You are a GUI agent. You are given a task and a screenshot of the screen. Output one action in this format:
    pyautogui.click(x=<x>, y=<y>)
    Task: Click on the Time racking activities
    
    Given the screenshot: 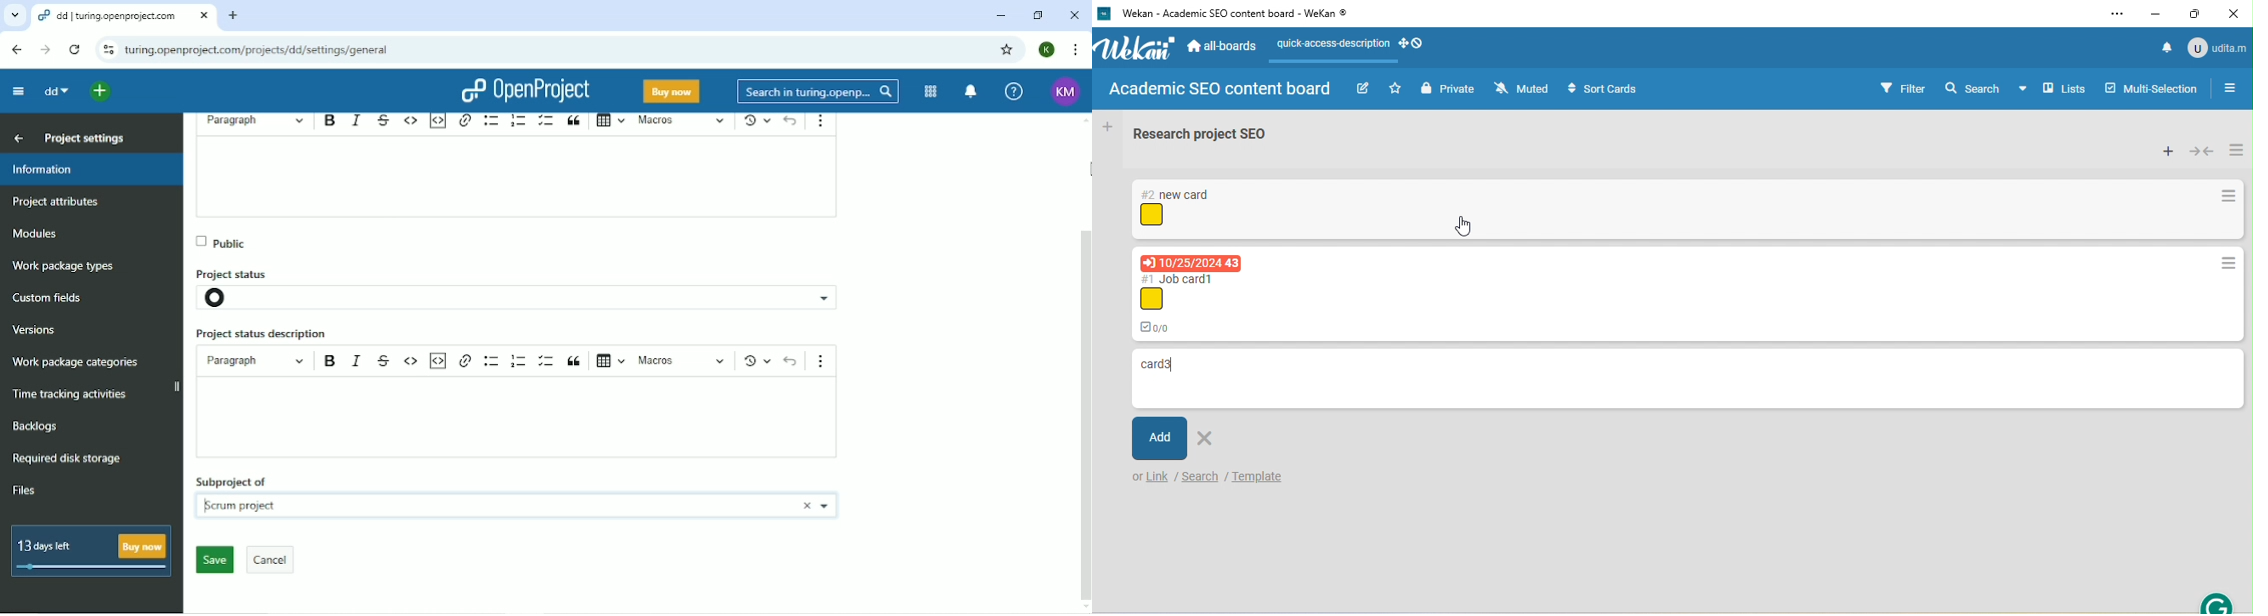 What is the action you would take?
    pyautogui.click(x=72, y=395)
    